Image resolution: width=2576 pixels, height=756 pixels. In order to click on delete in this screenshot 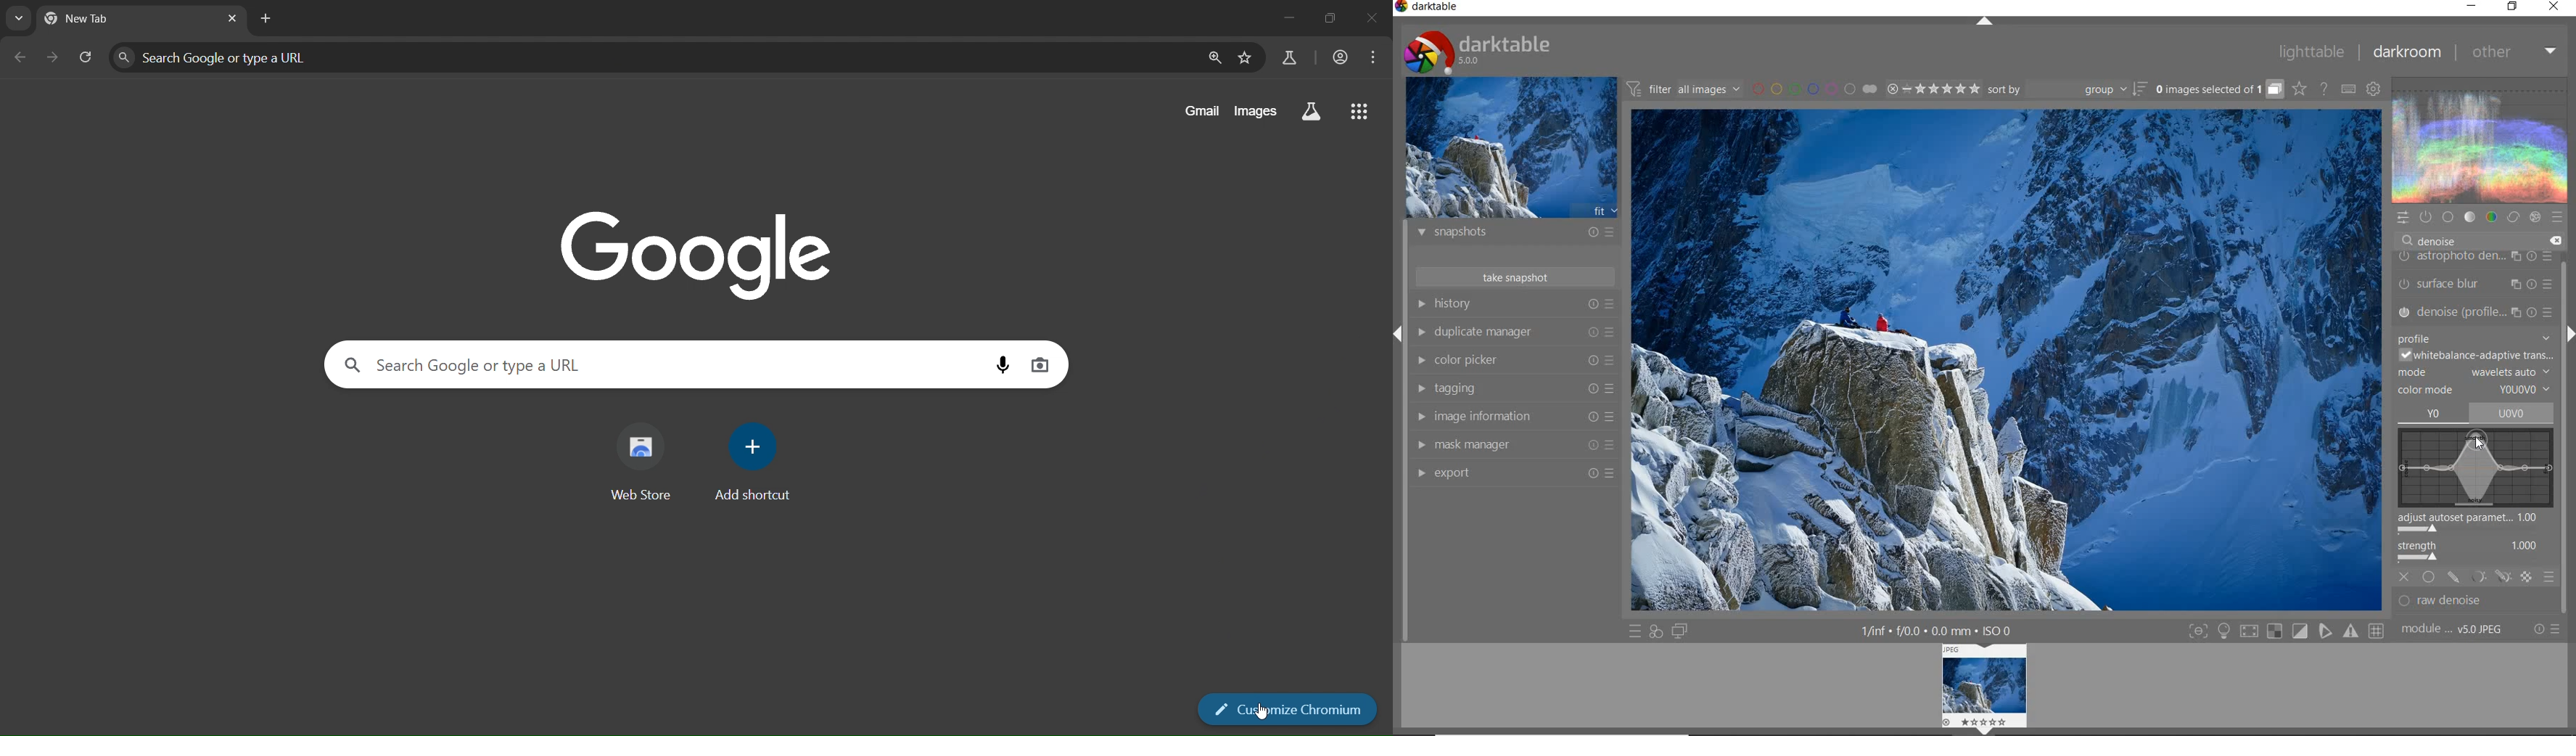, I will do `click(2555, 241)`.